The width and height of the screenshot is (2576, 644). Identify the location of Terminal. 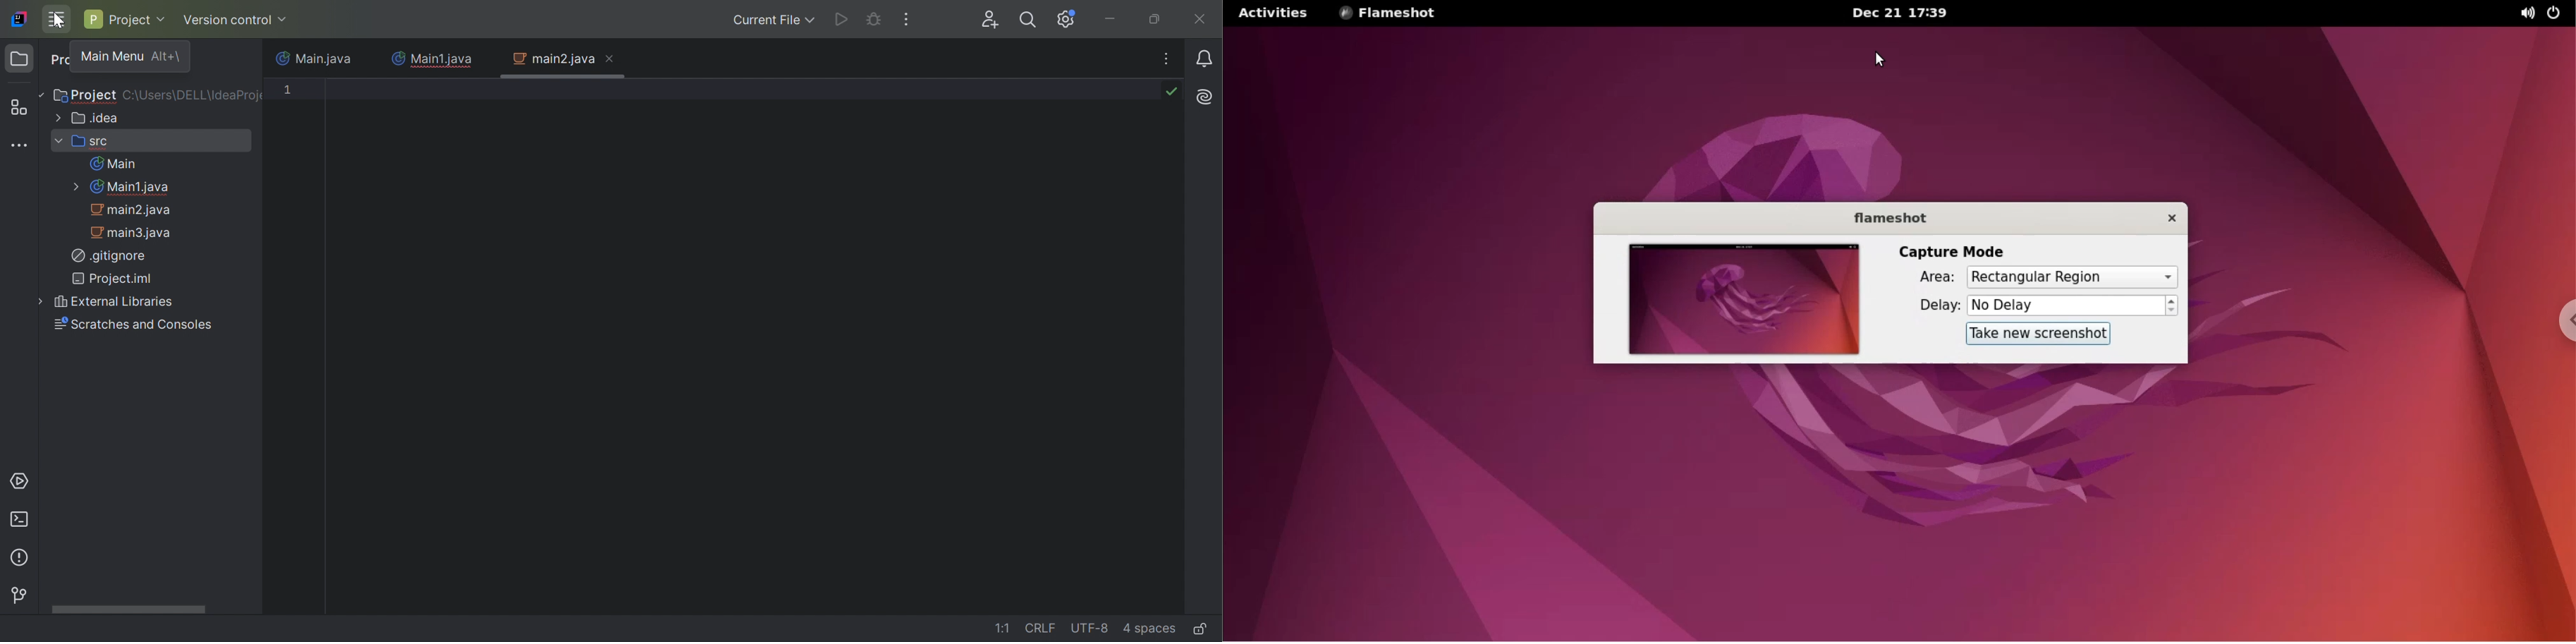
(21, 520).